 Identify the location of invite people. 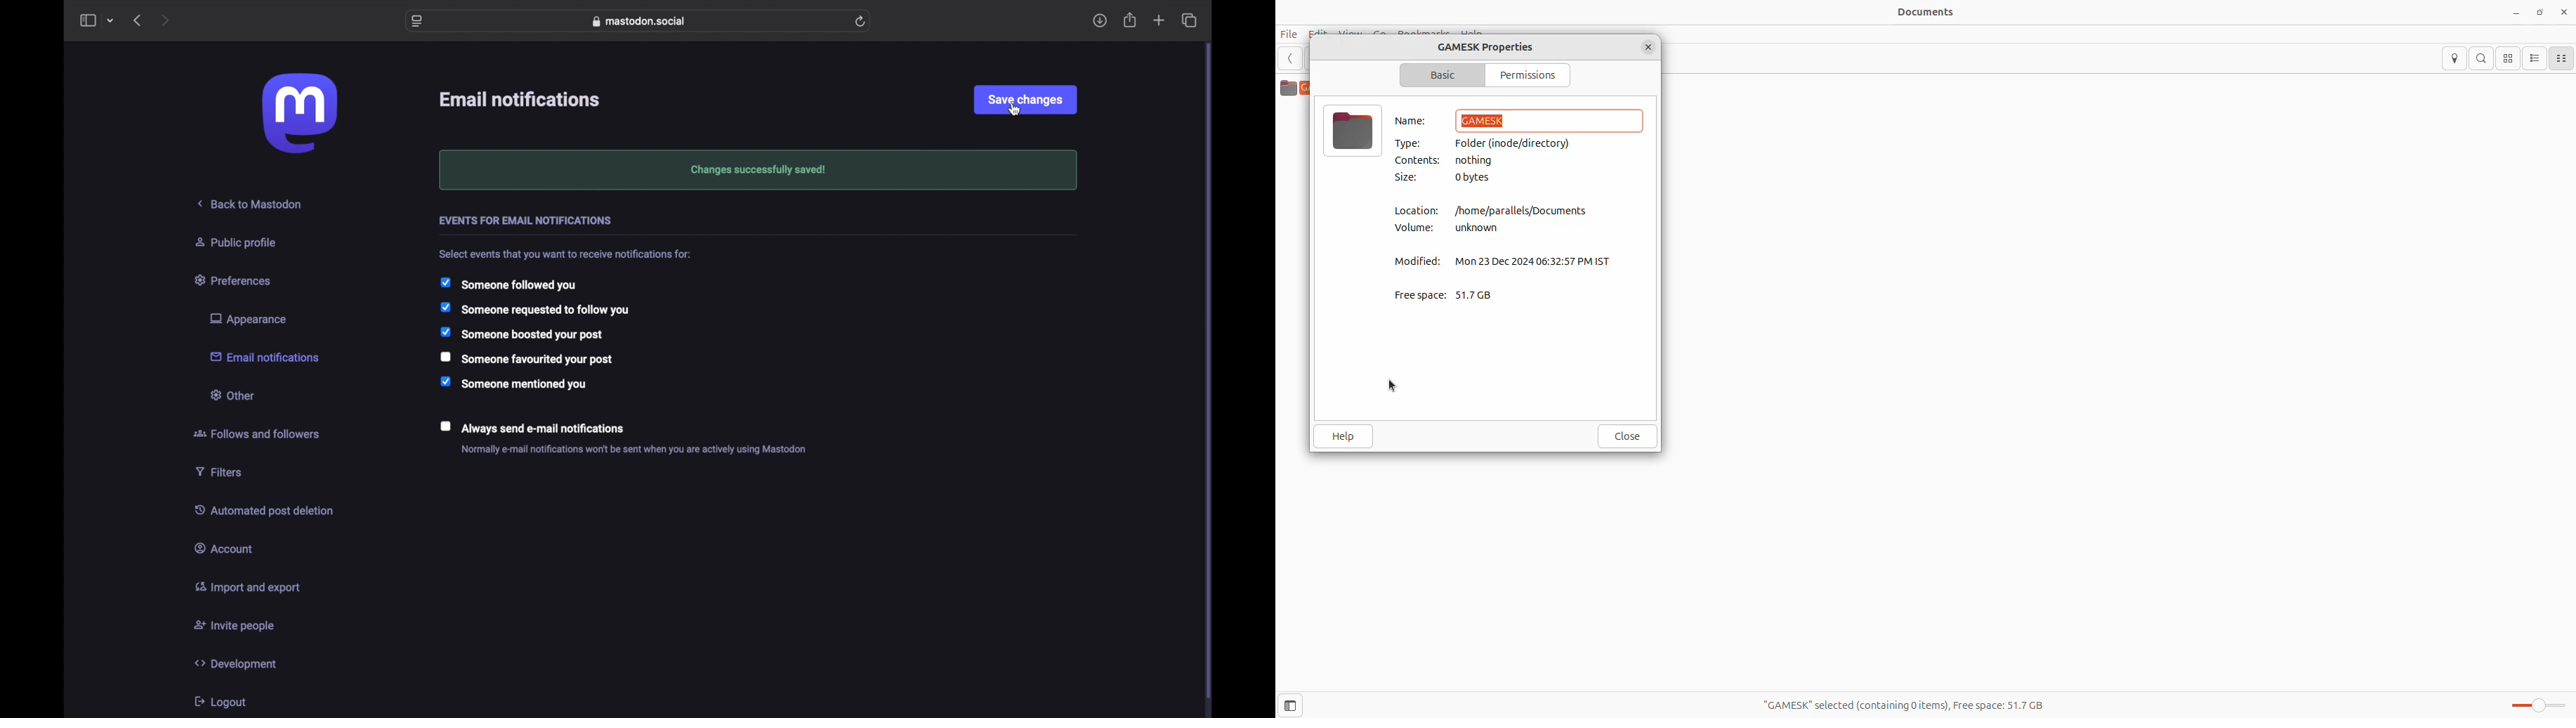
(235, 626).